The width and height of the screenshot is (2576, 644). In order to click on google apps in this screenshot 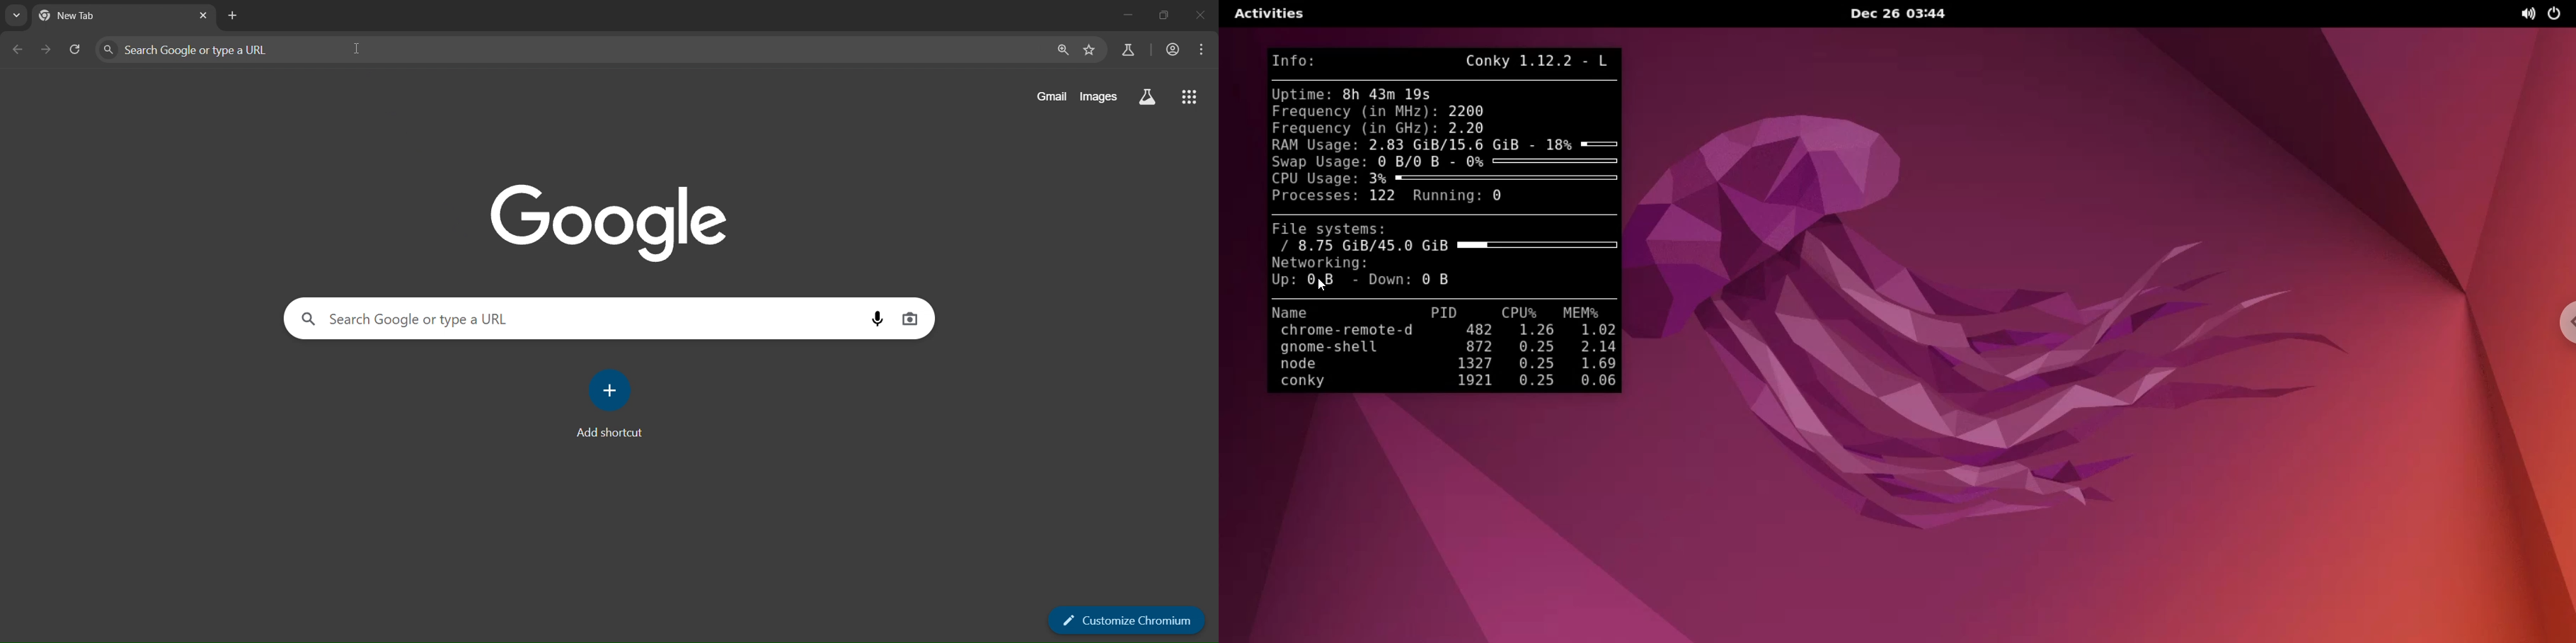, I will do `click(1187, 98)`.